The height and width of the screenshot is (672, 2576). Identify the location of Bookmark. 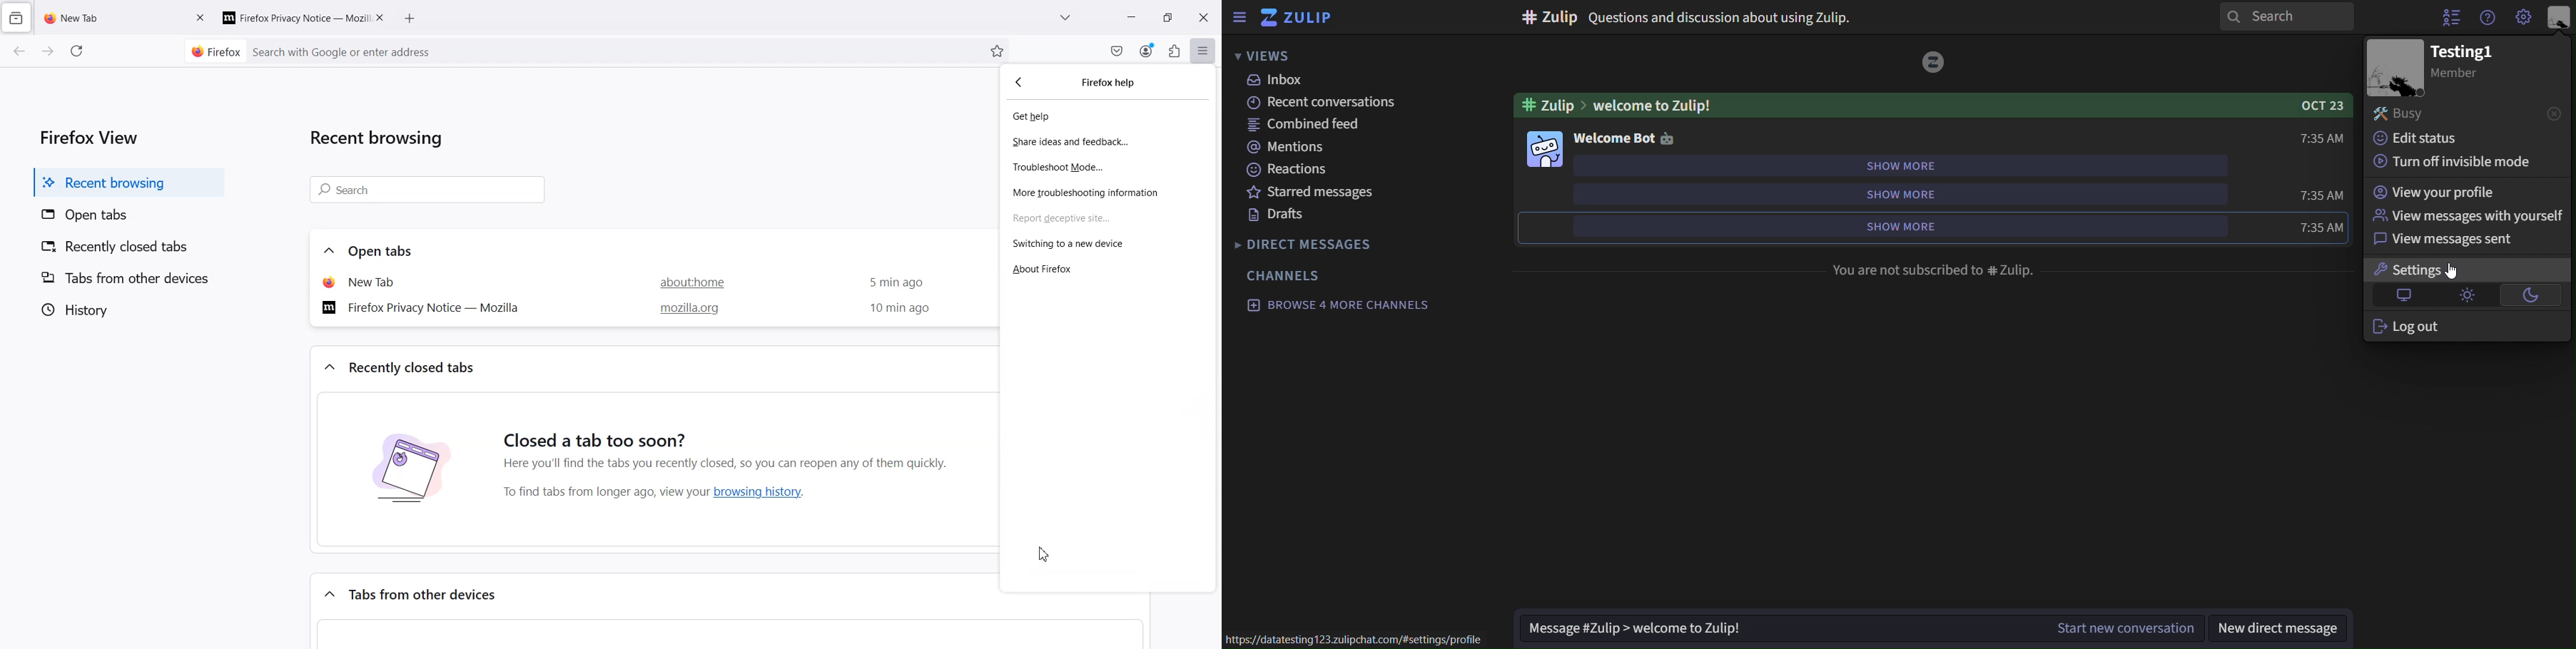
(998, 51).